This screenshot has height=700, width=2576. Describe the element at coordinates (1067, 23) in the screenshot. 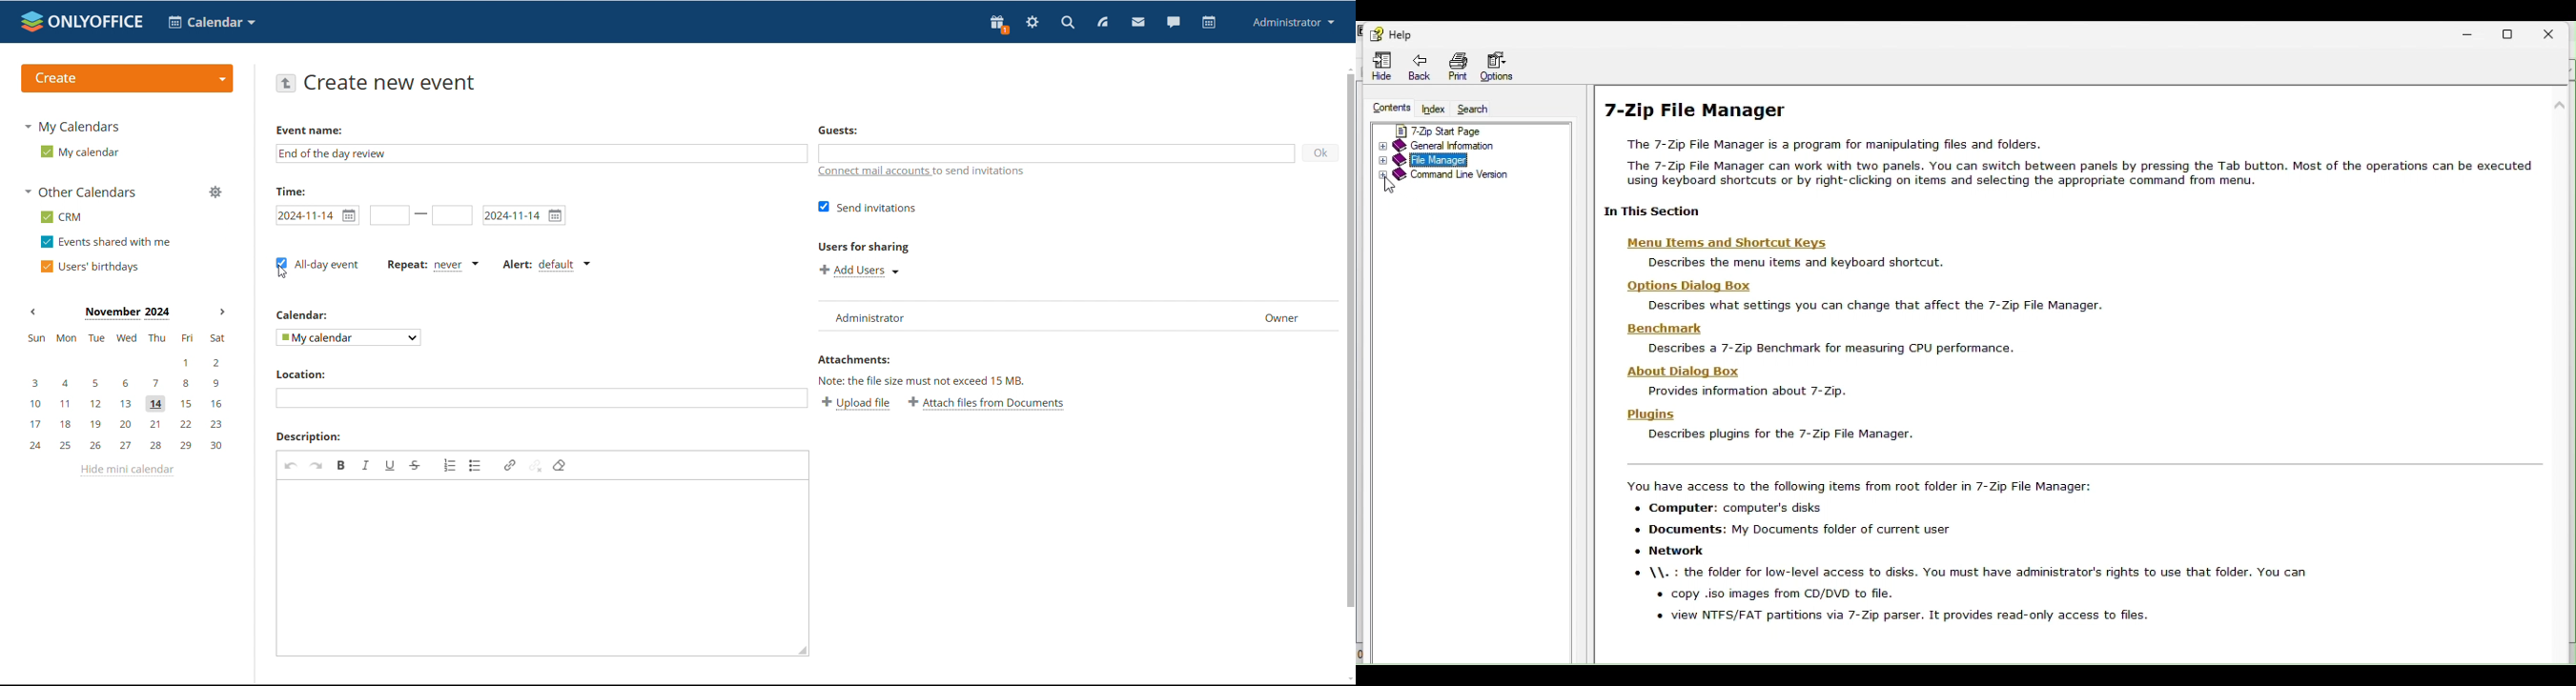

I see `search` at that location.